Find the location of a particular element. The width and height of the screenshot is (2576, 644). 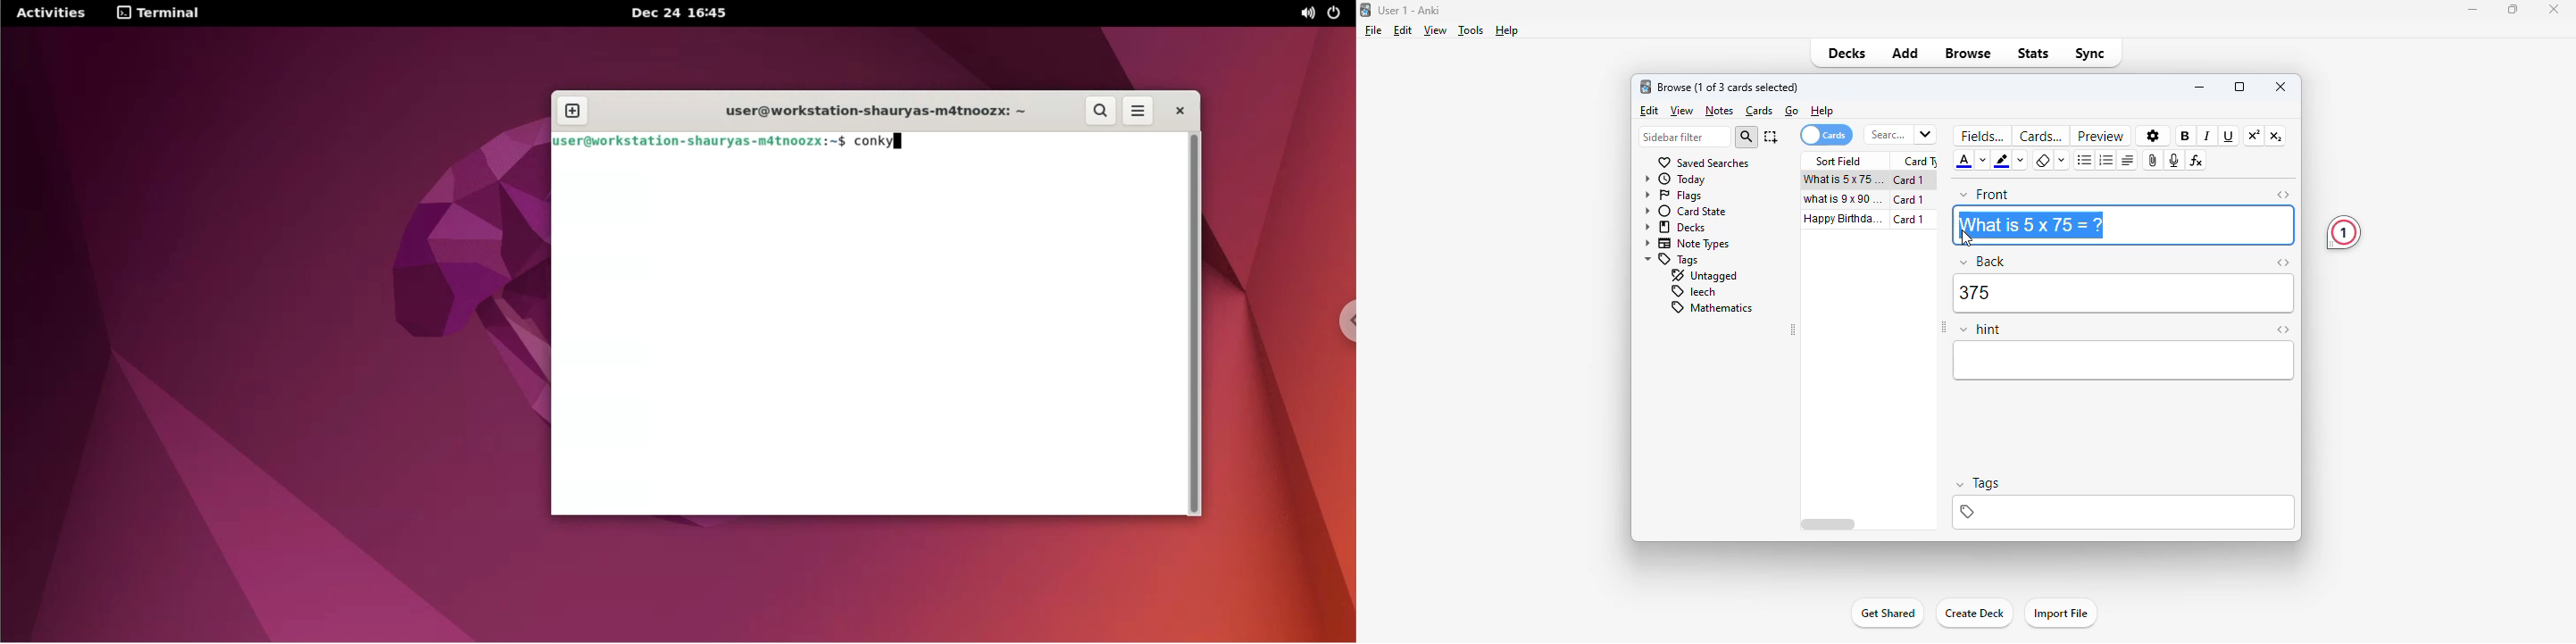

tags is located at coordinates (2125, 513).